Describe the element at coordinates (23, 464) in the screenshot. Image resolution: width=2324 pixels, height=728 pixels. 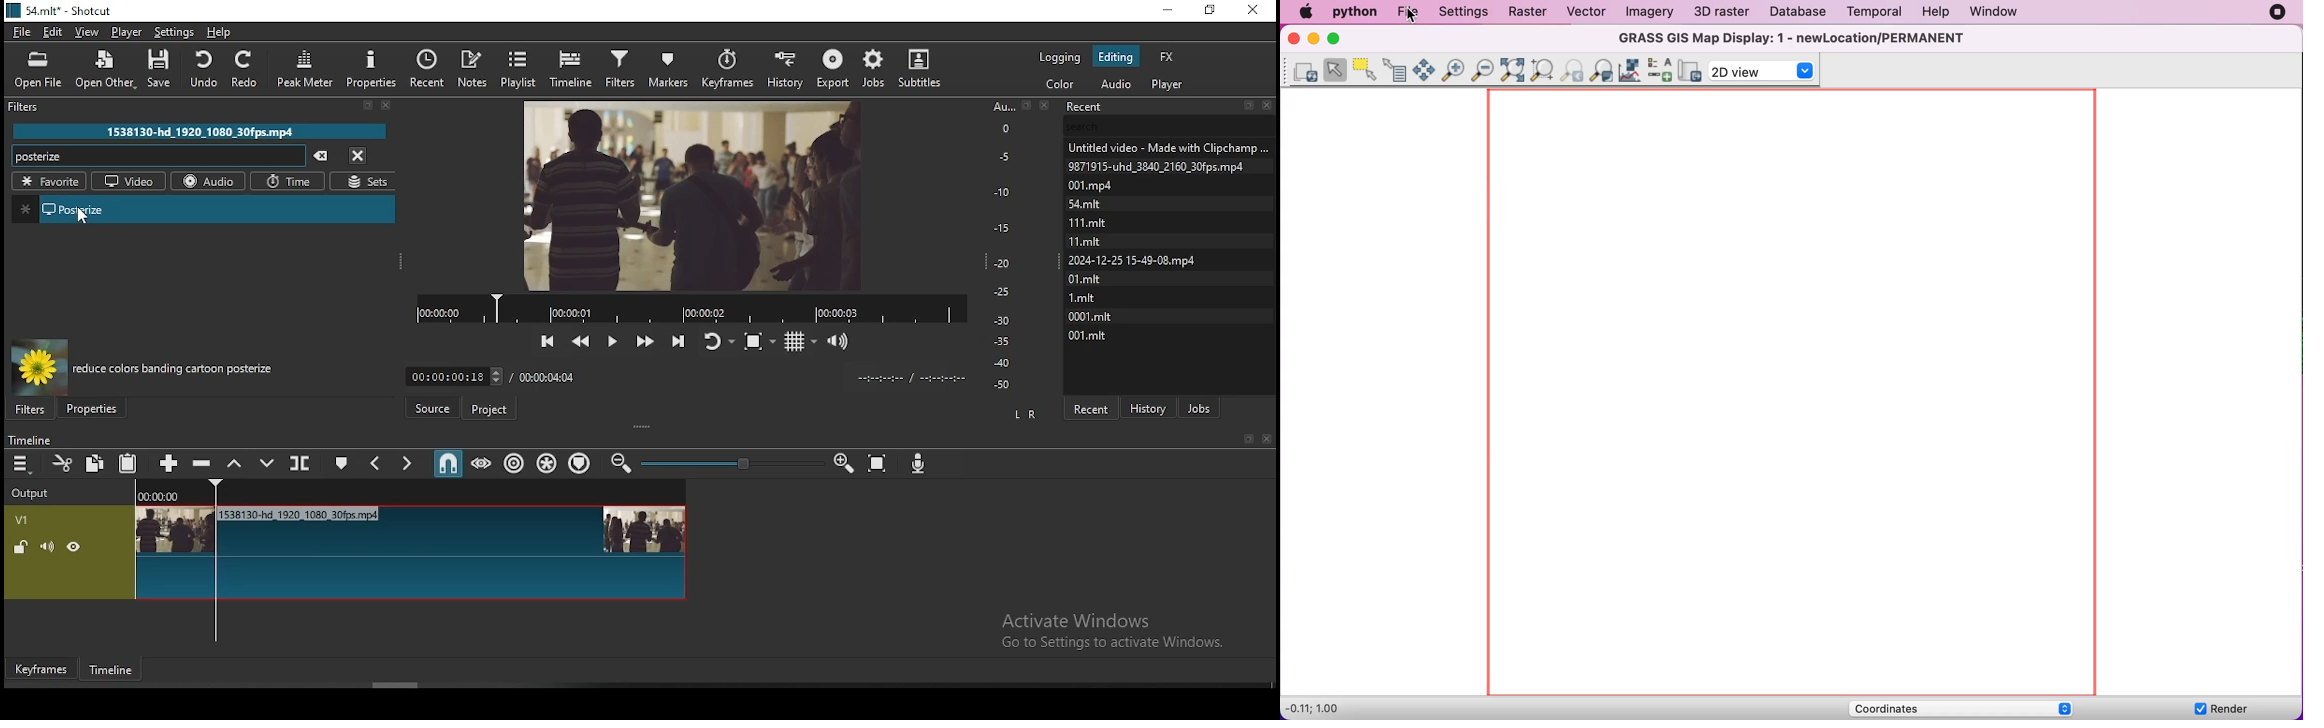
I see `timeline menu` at that location.